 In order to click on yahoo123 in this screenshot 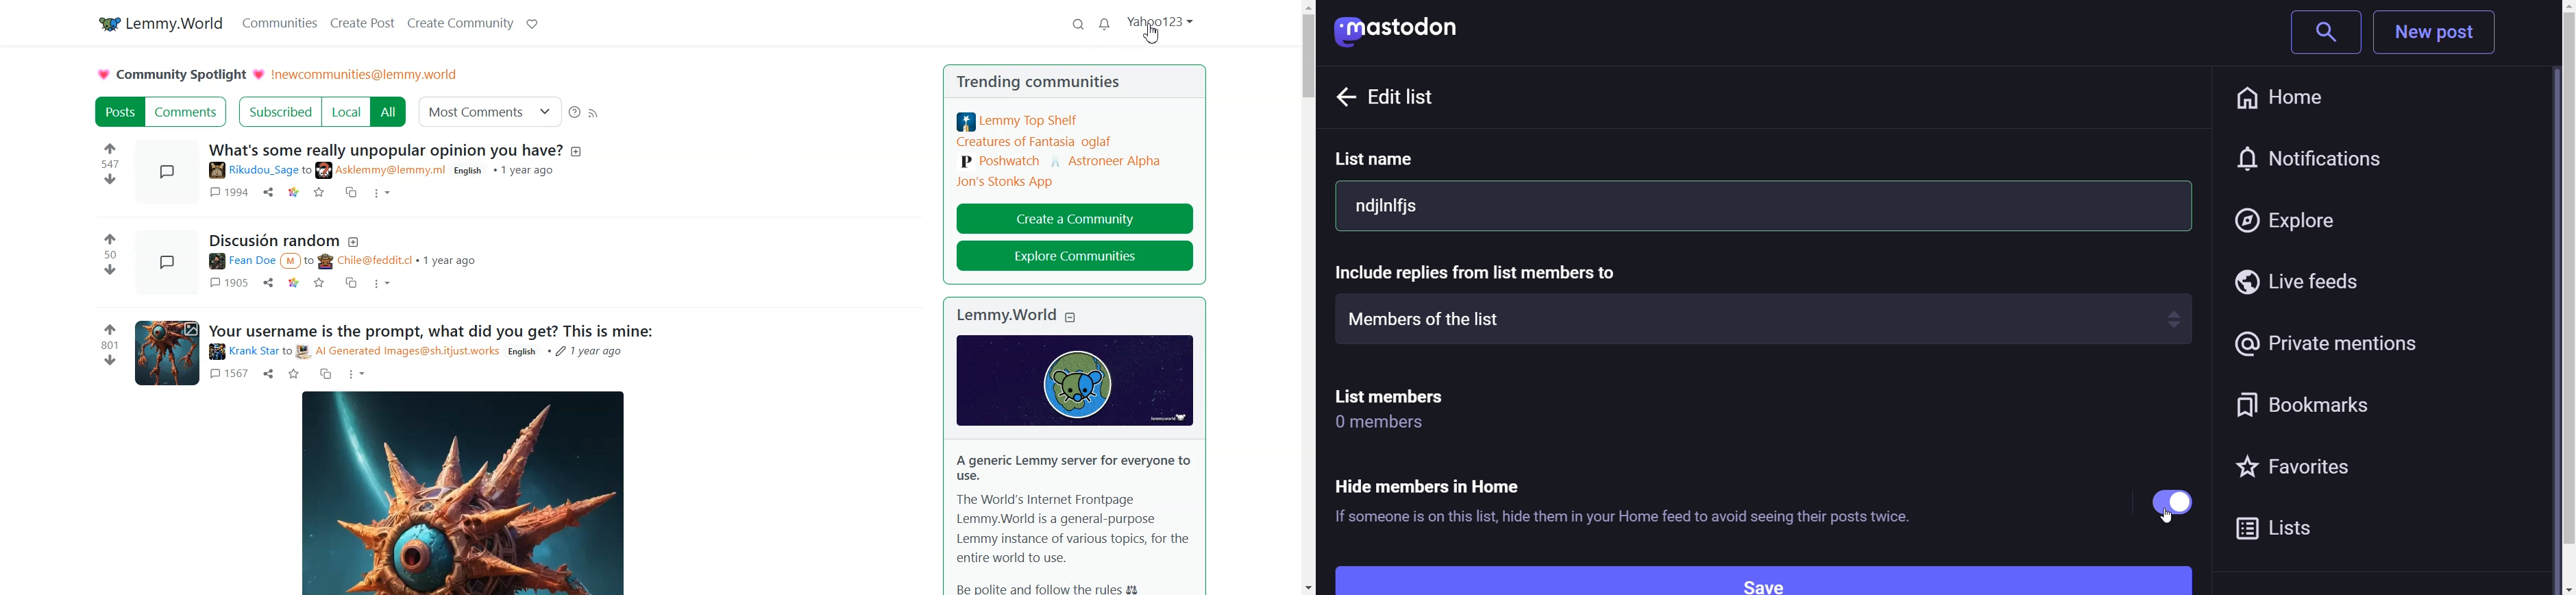, I will do `click(1162, 32)`.